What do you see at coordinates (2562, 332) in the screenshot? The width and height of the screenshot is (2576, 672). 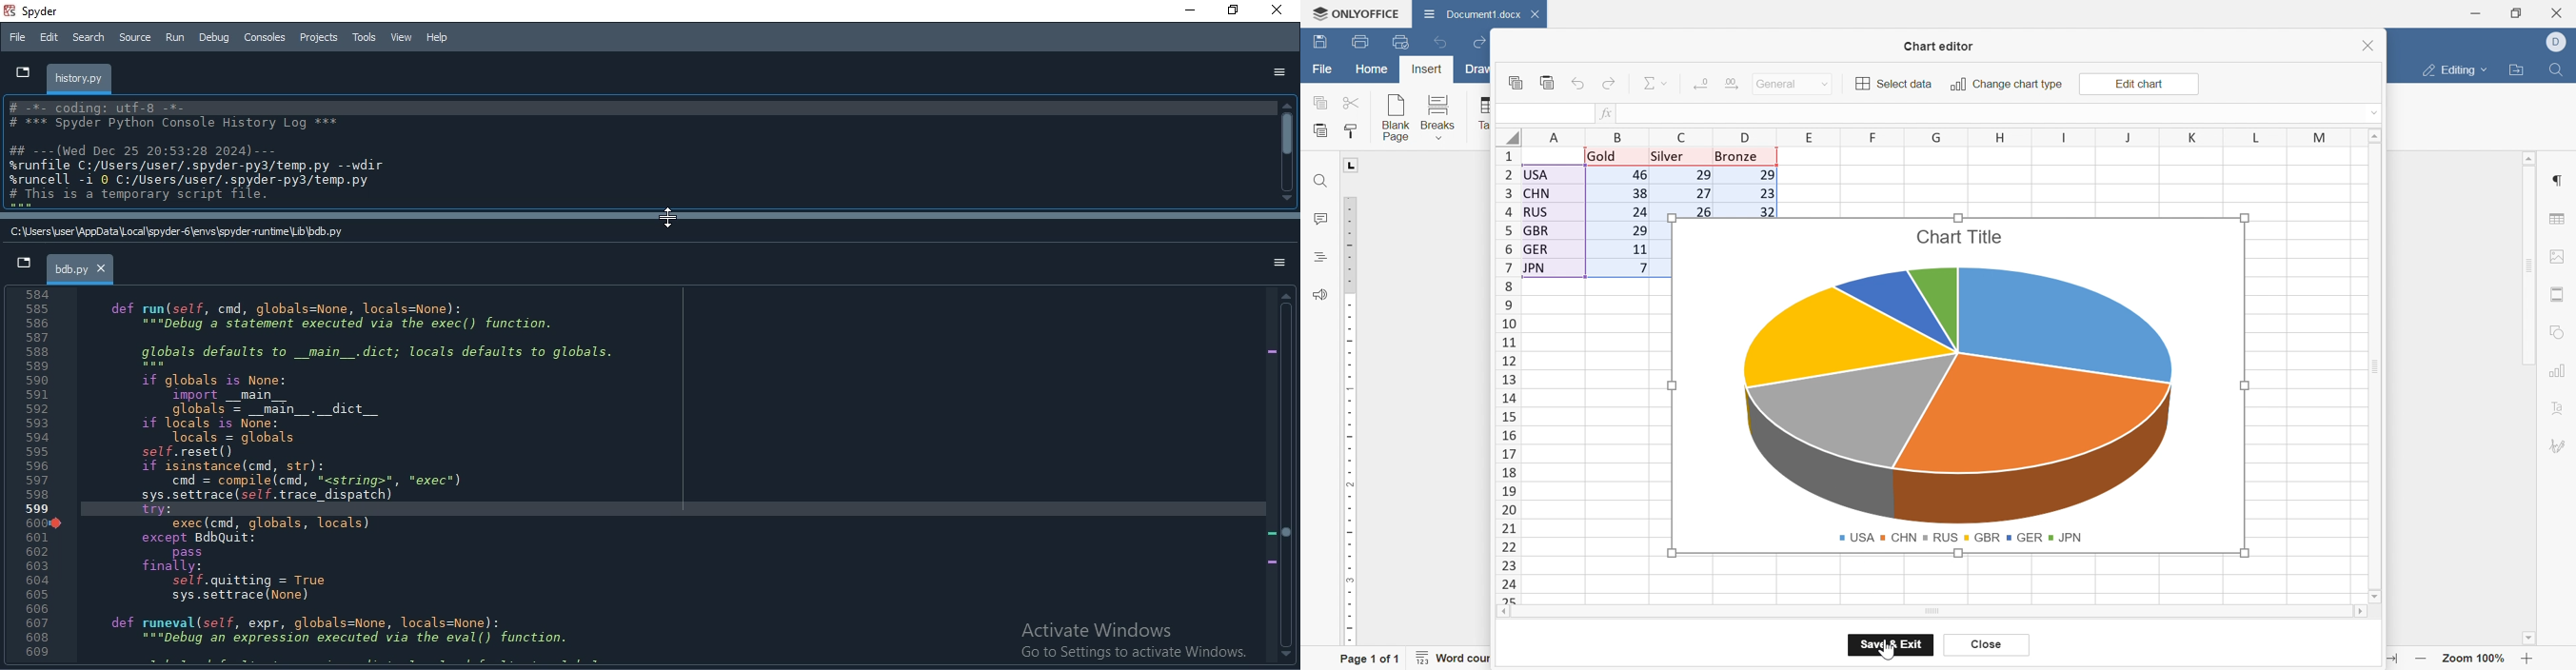 I see `Shape settings` at bounding box center [2562, 332].